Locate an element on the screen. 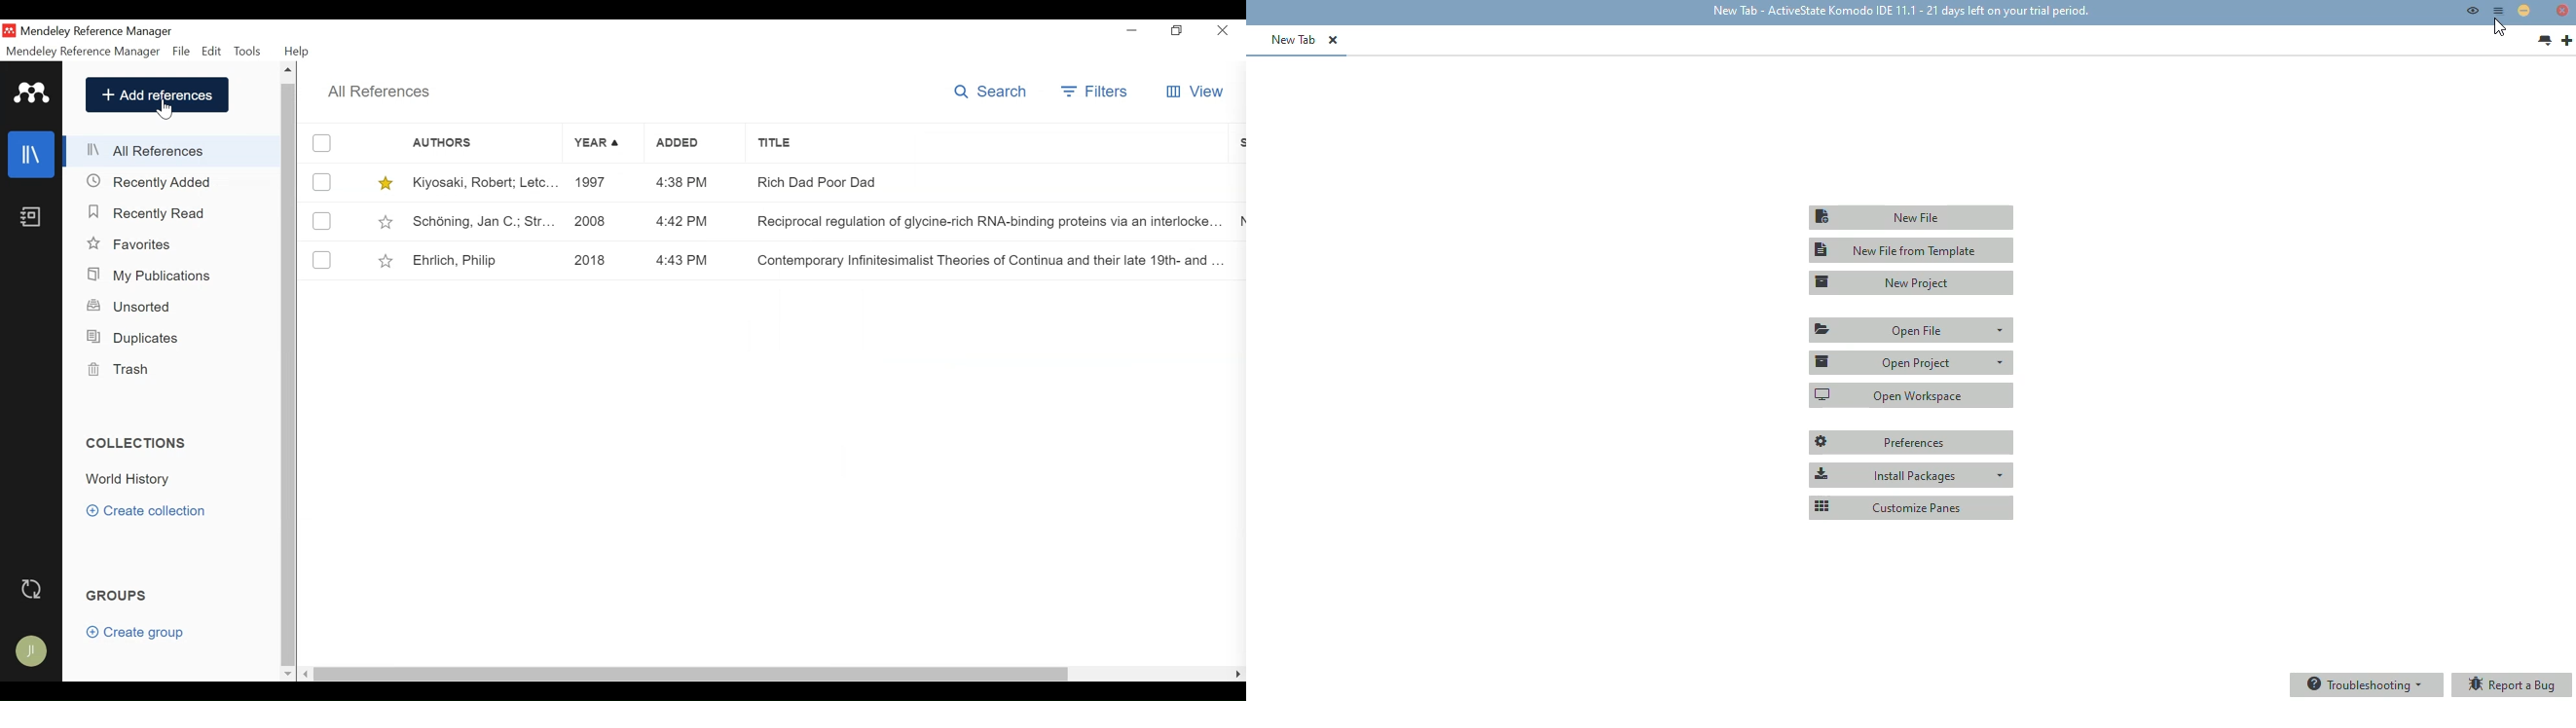  (un)select" is located at coordinates (321, 182).